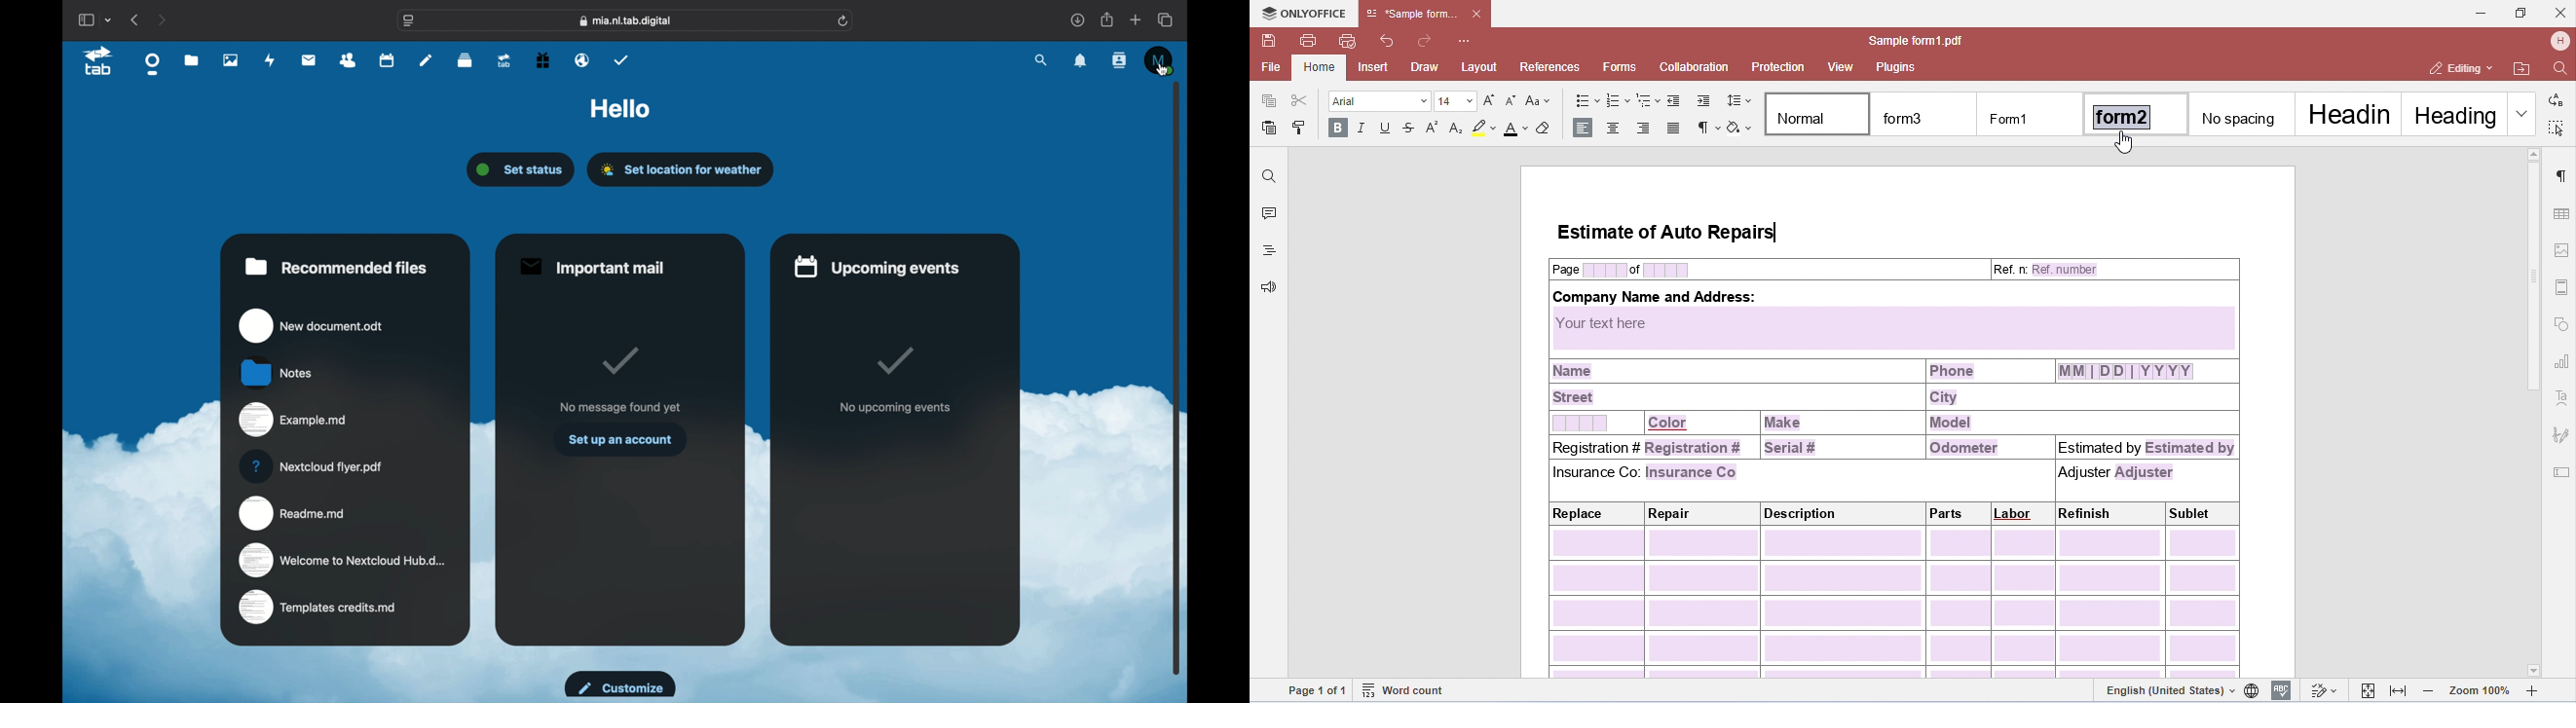 This screenshot has width=2576, height=728. Describe the element at coordinates (622, 59) in the screenshot. I see `tasks` at that location.